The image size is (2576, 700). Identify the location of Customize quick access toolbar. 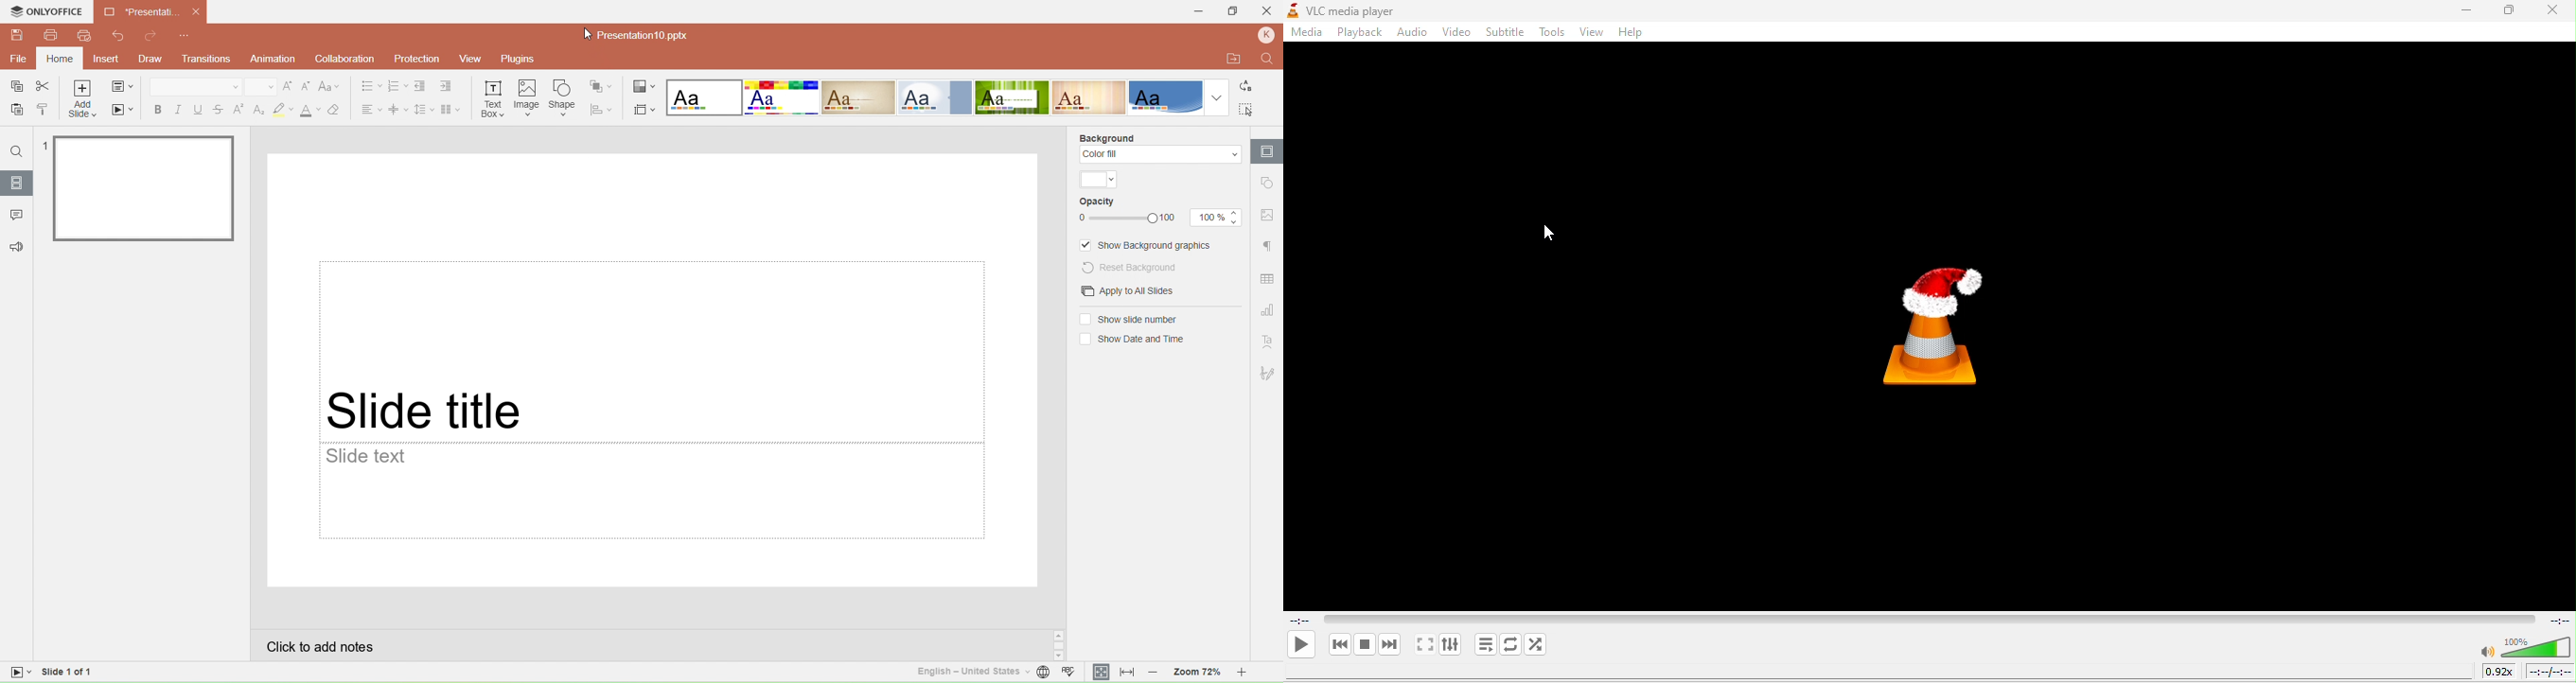
(185, 36).